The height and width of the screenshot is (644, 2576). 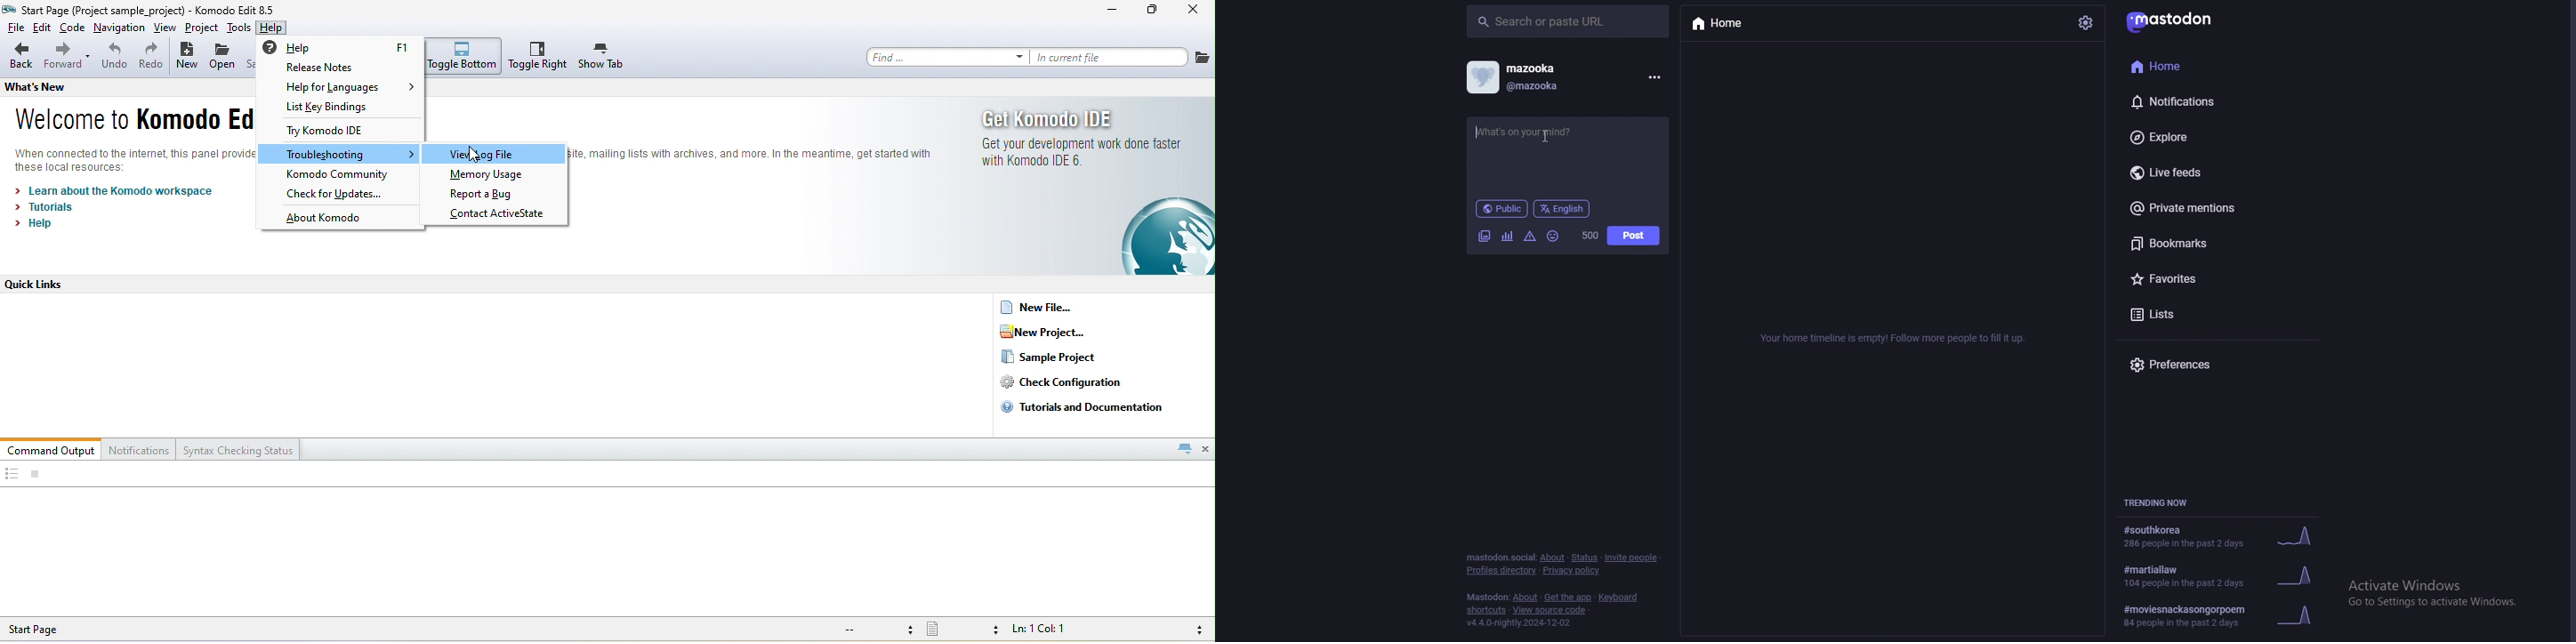 I want to click on trending, so click(x=2217, y=616).